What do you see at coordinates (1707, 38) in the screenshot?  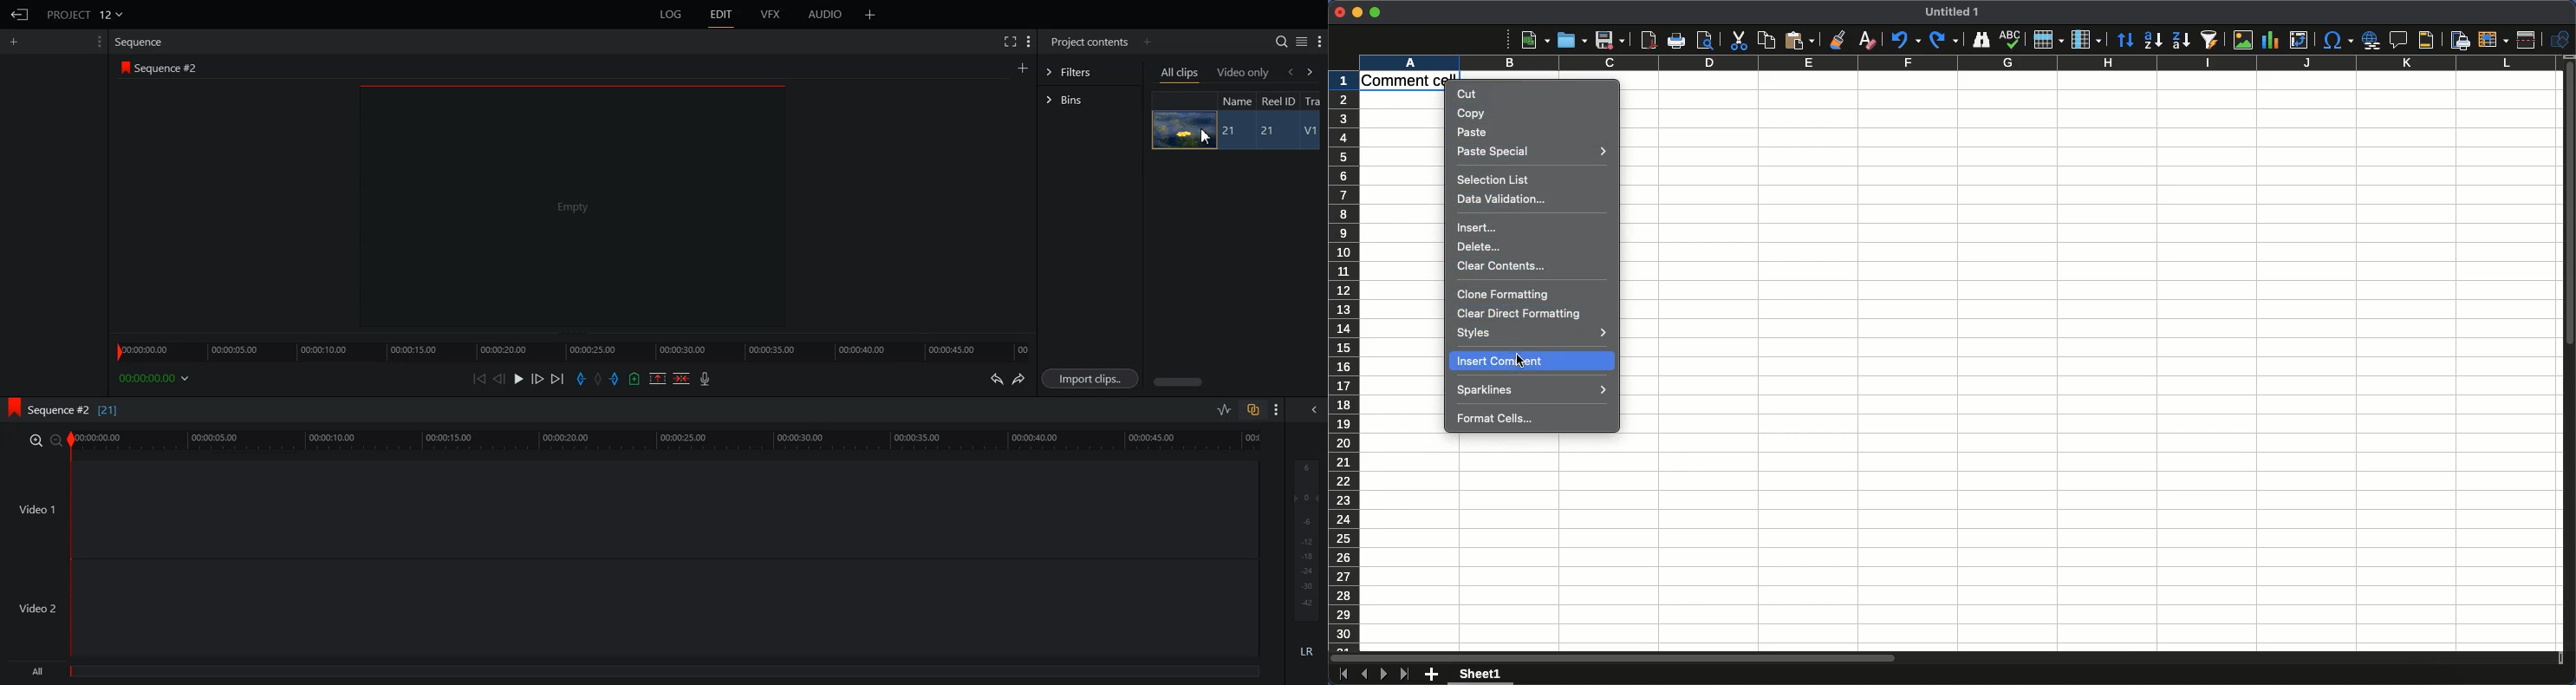 I see `print preview` at bounding box center [1707, 38].